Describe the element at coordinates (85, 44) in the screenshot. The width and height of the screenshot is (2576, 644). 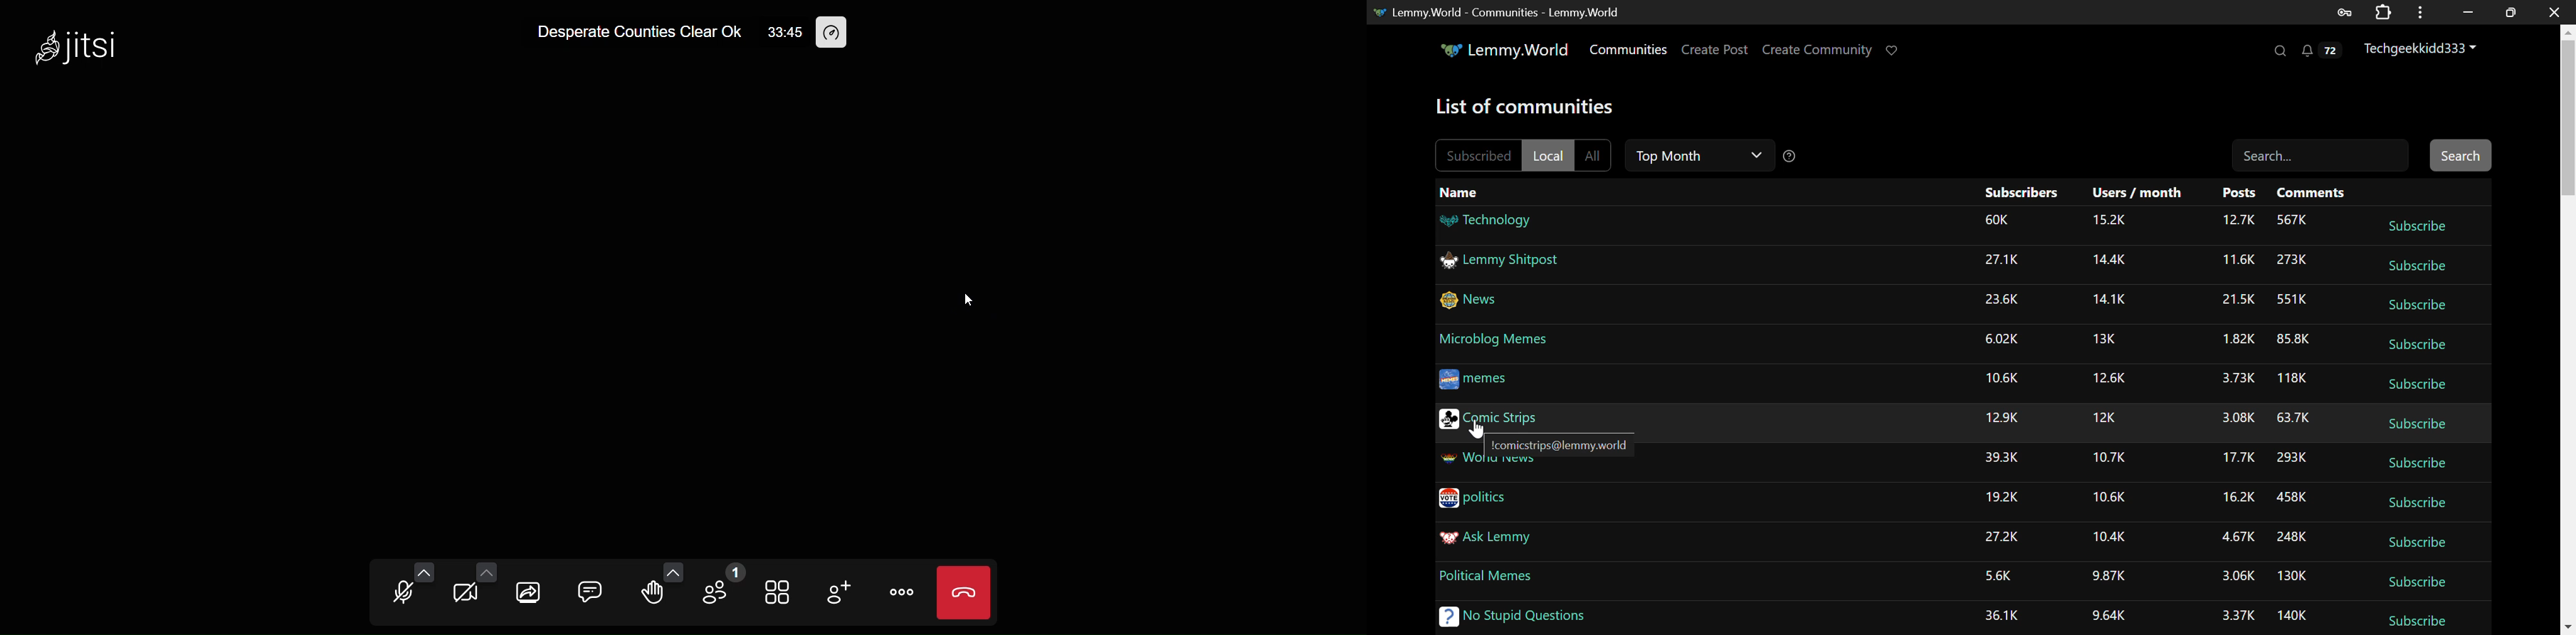
I see `jitsi` at that location.